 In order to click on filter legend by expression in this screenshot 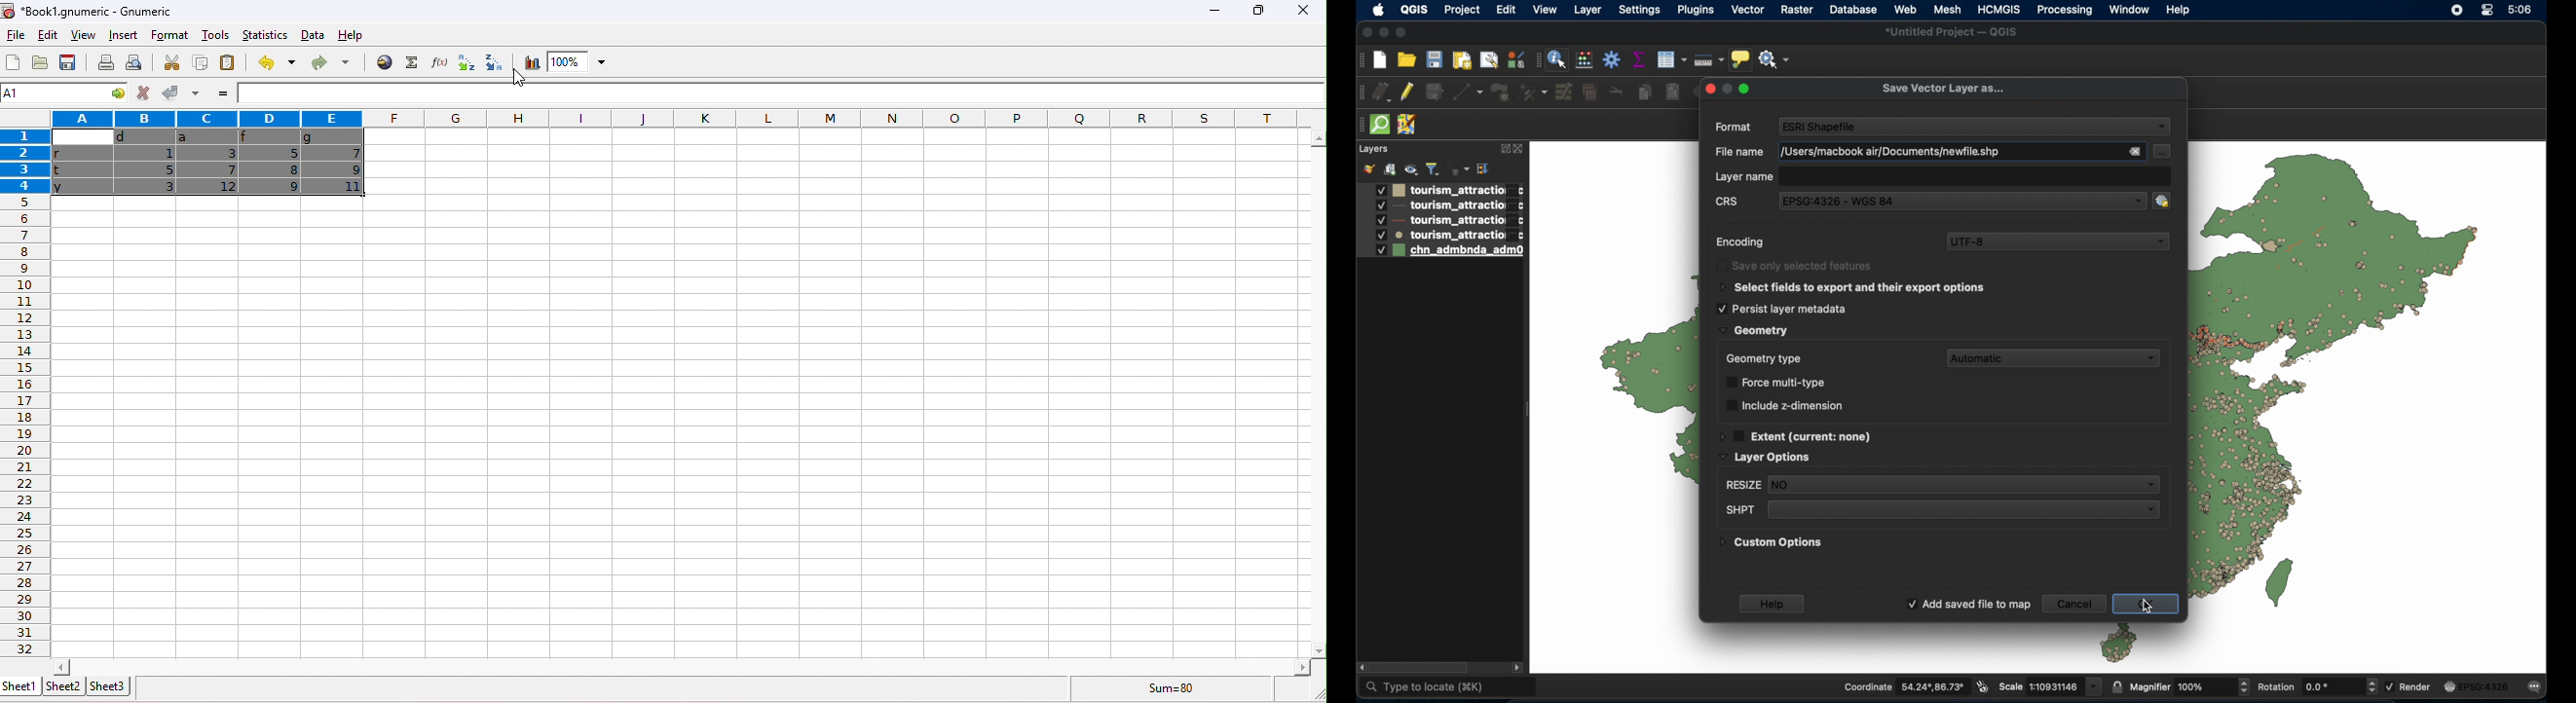, I will do `click(1459, 167)`.